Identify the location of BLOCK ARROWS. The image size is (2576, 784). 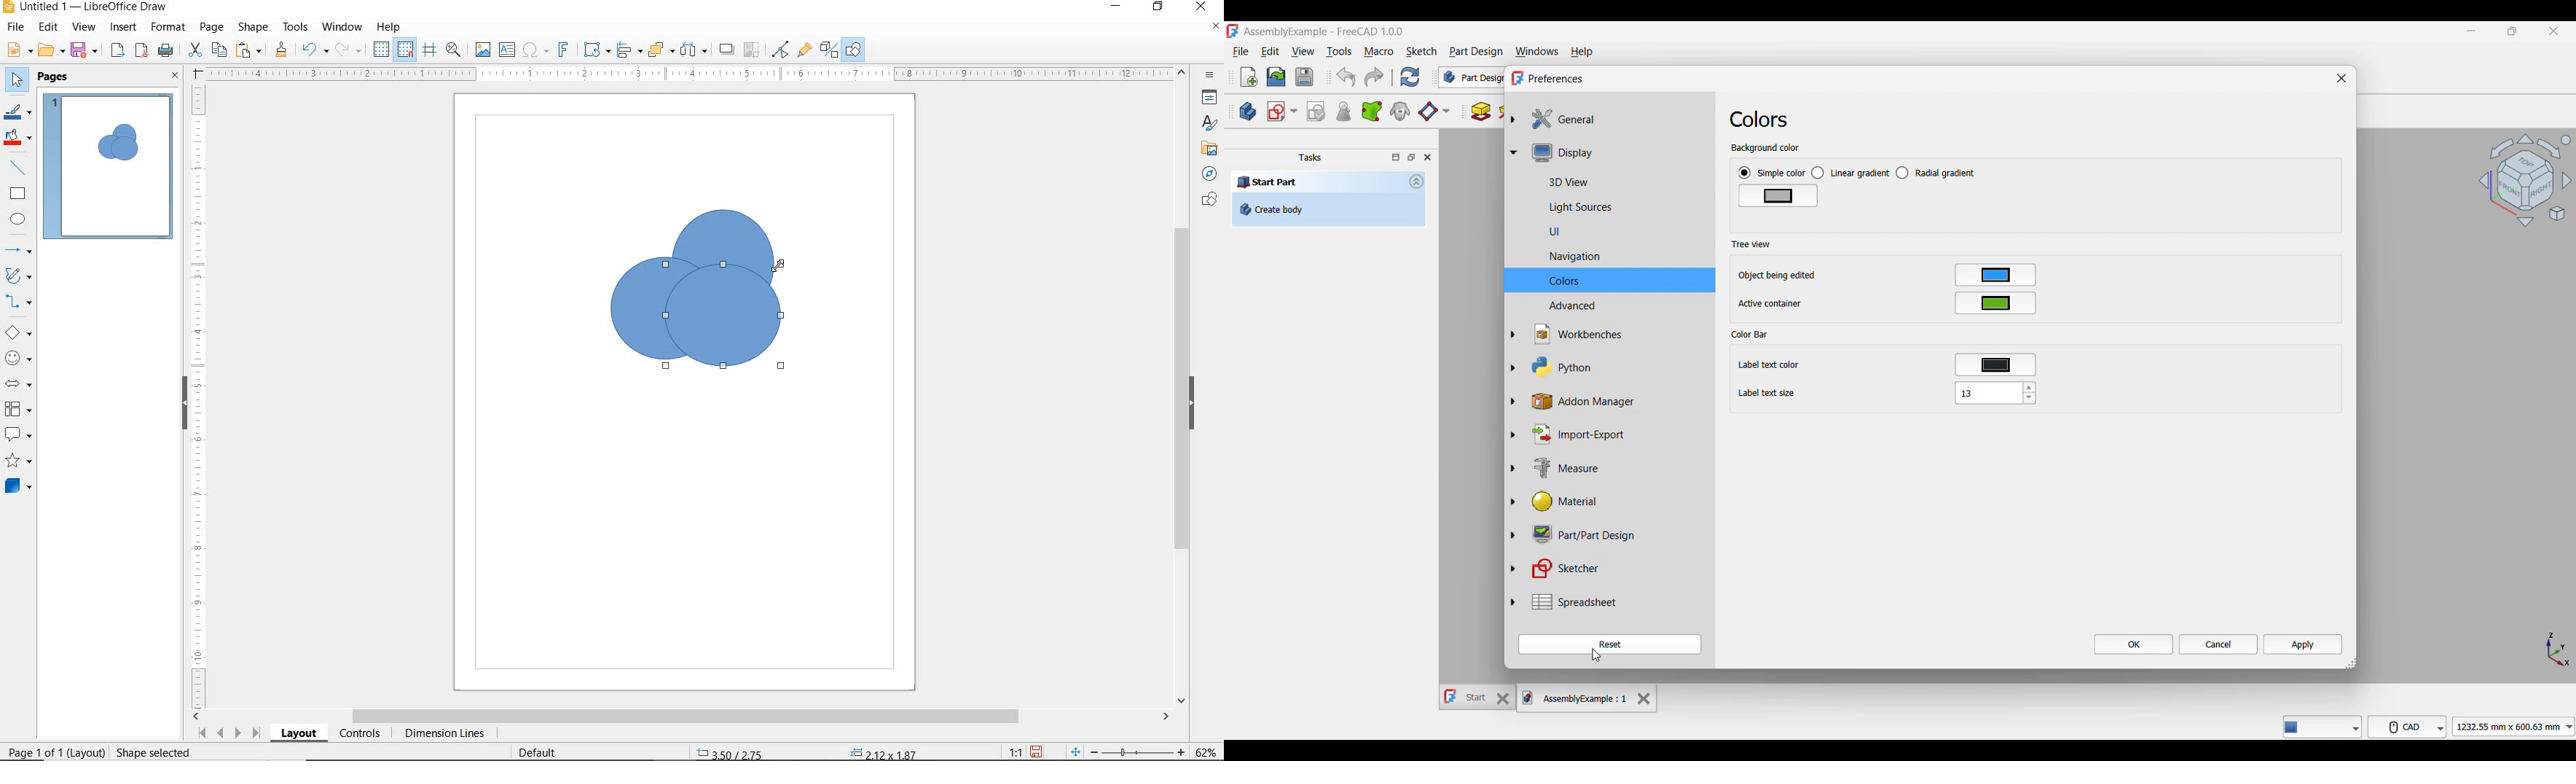
(17, 381).